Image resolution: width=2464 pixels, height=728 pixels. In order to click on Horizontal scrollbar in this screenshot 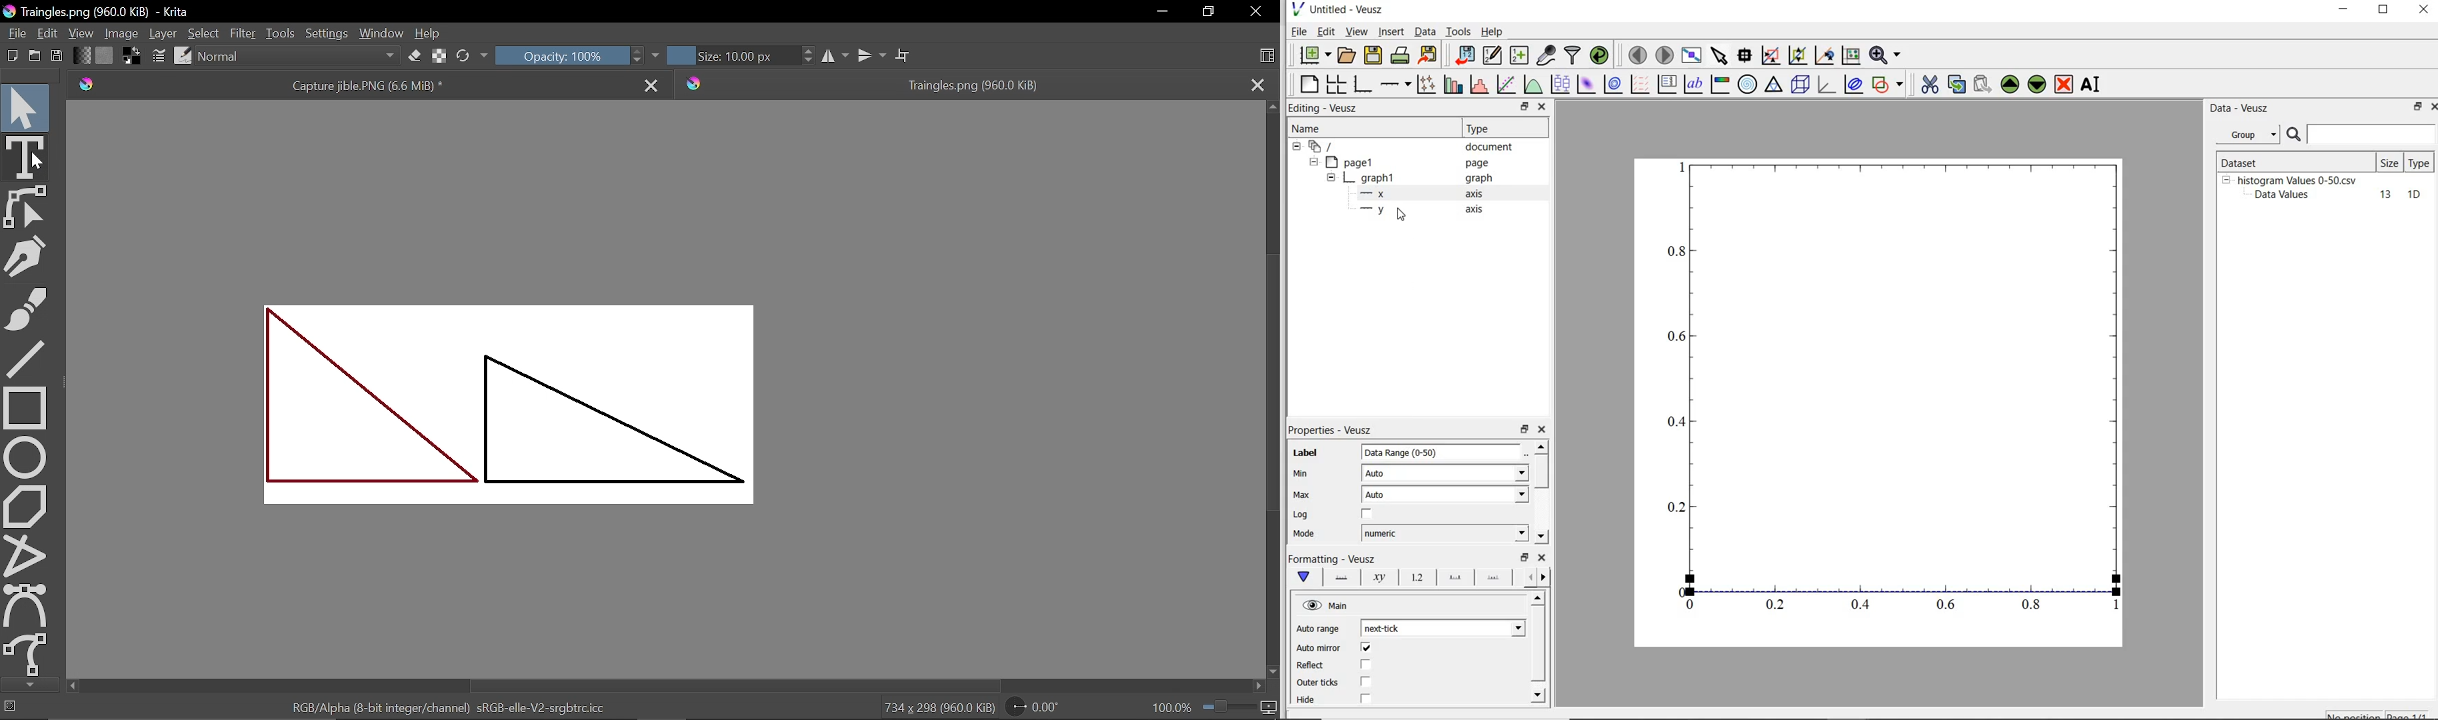, I will do `click(734, 687)`.